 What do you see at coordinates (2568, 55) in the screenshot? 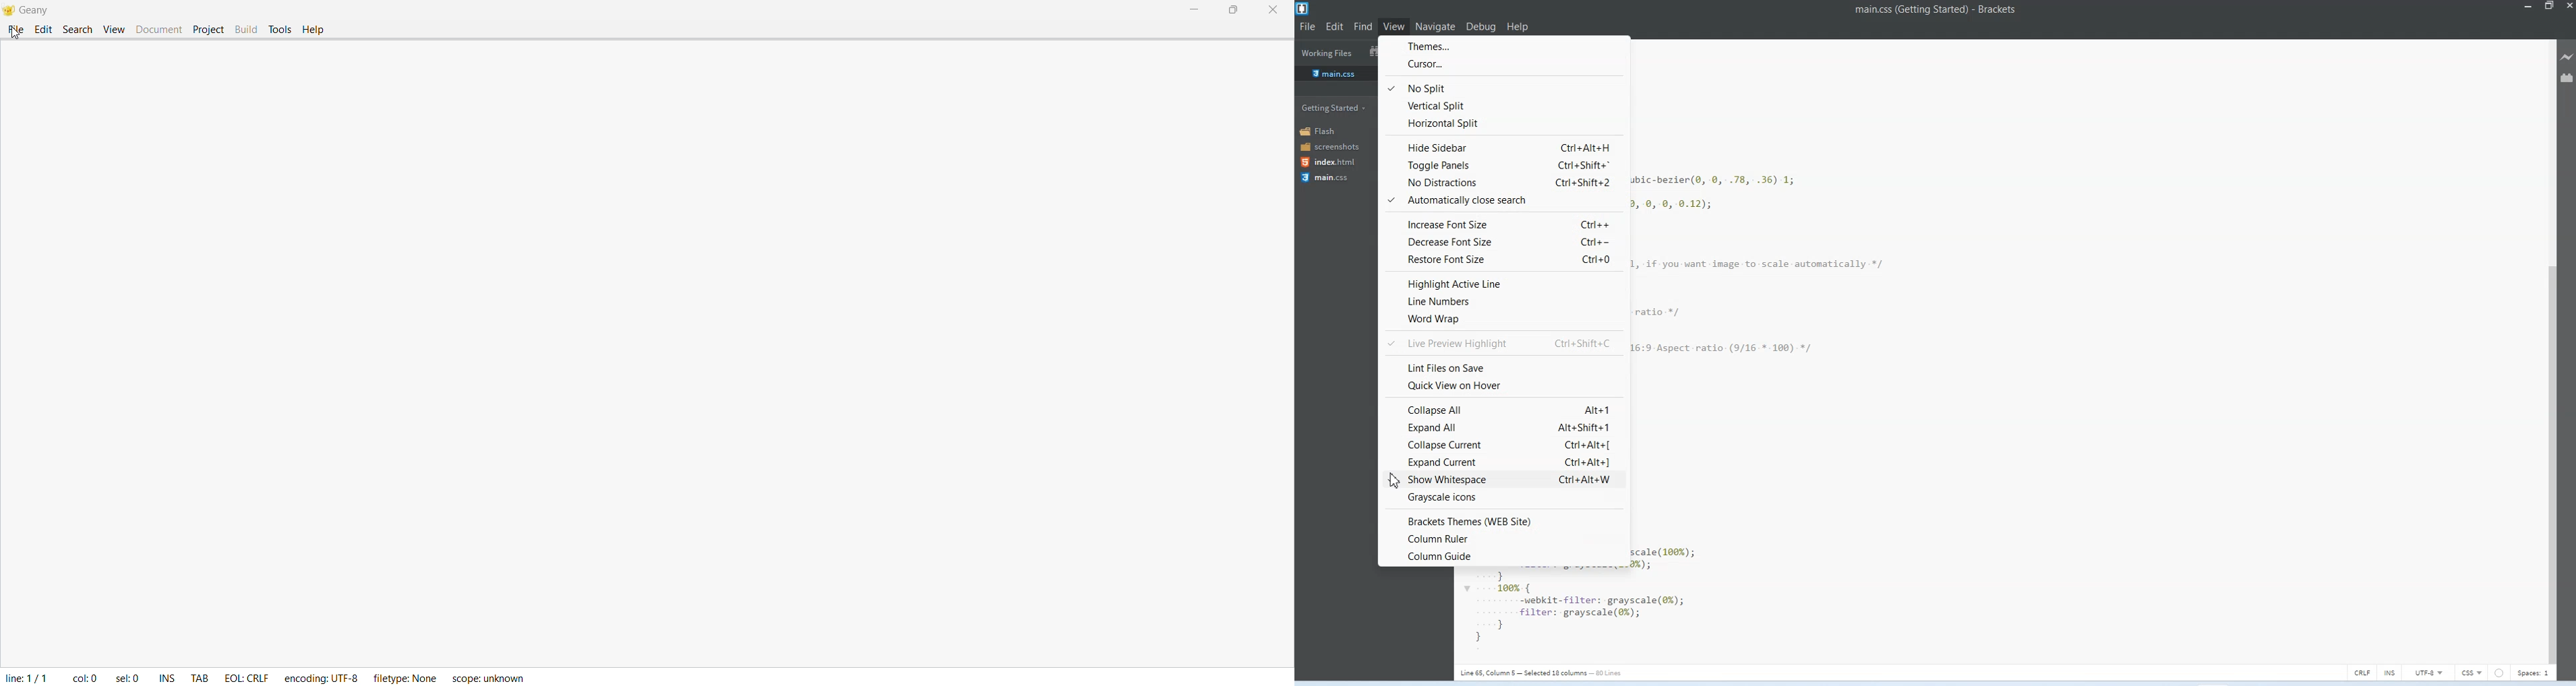
I see `Live Preview` at bounding box center [2568, 55].